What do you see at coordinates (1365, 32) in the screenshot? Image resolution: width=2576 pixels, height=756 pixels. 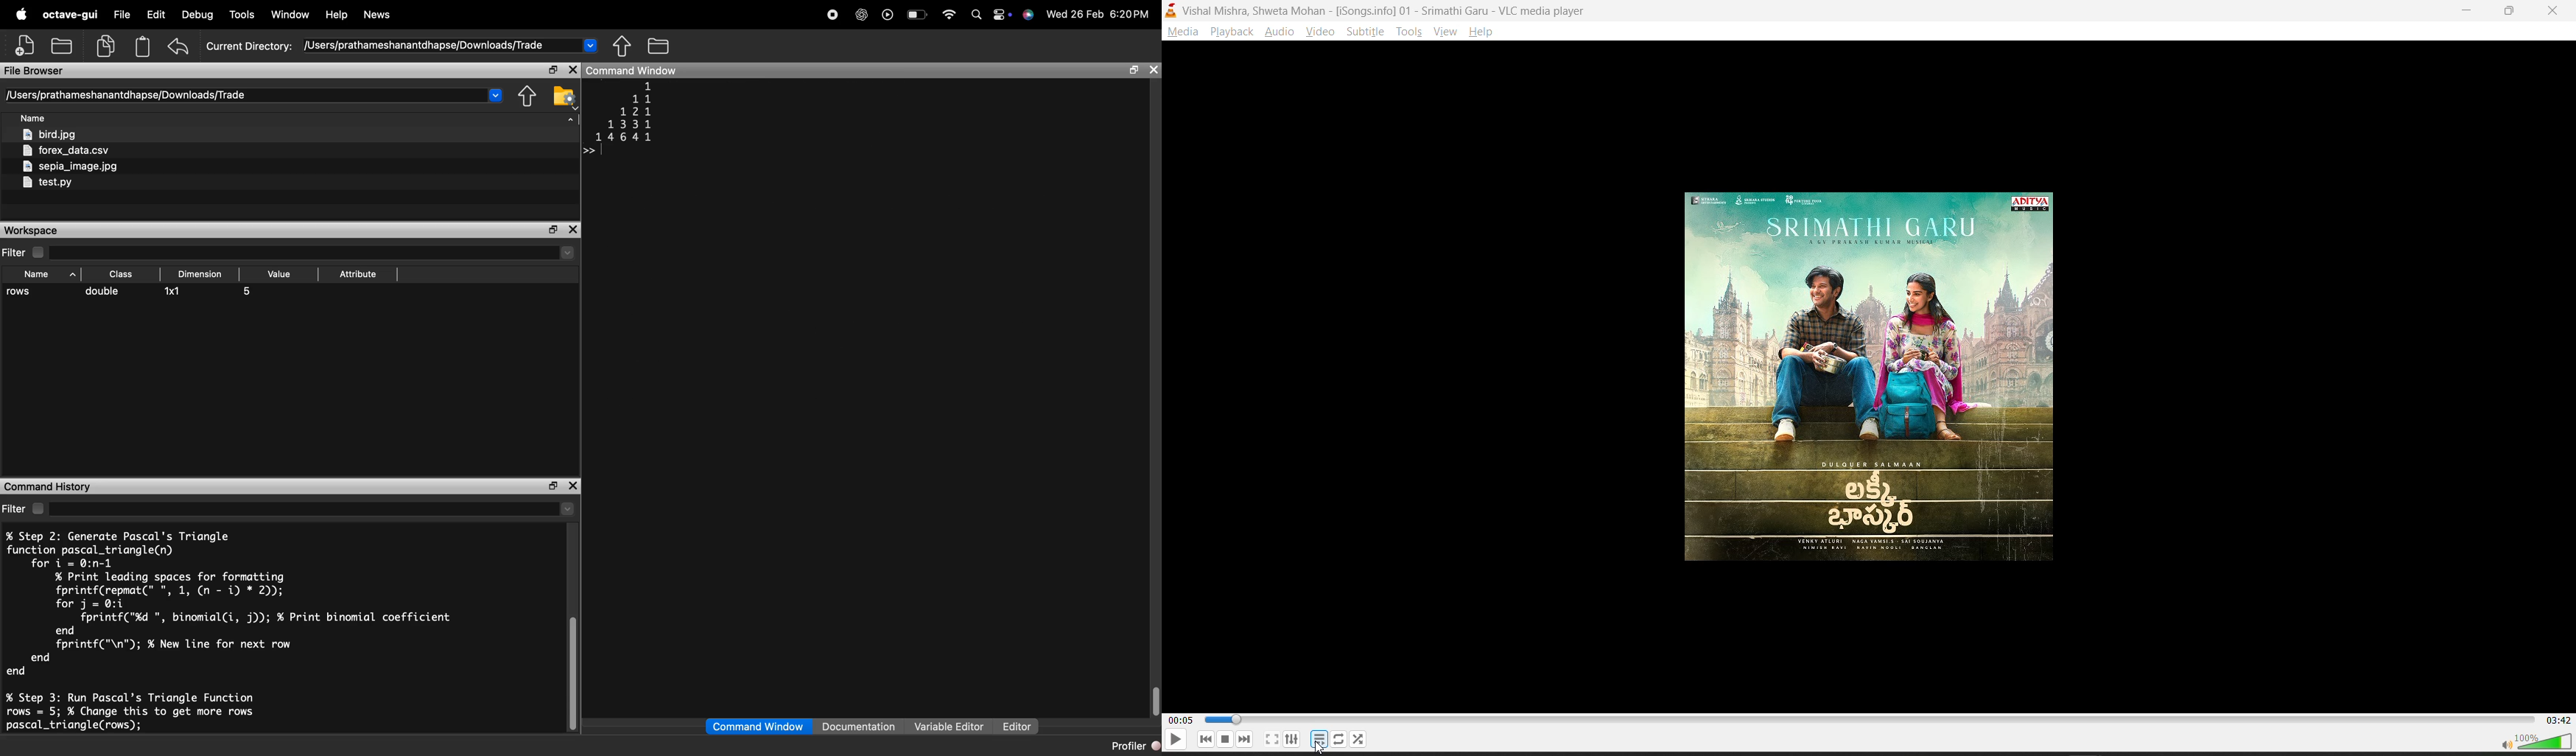 I see `subtitle` at bounding box center [1365, 32].